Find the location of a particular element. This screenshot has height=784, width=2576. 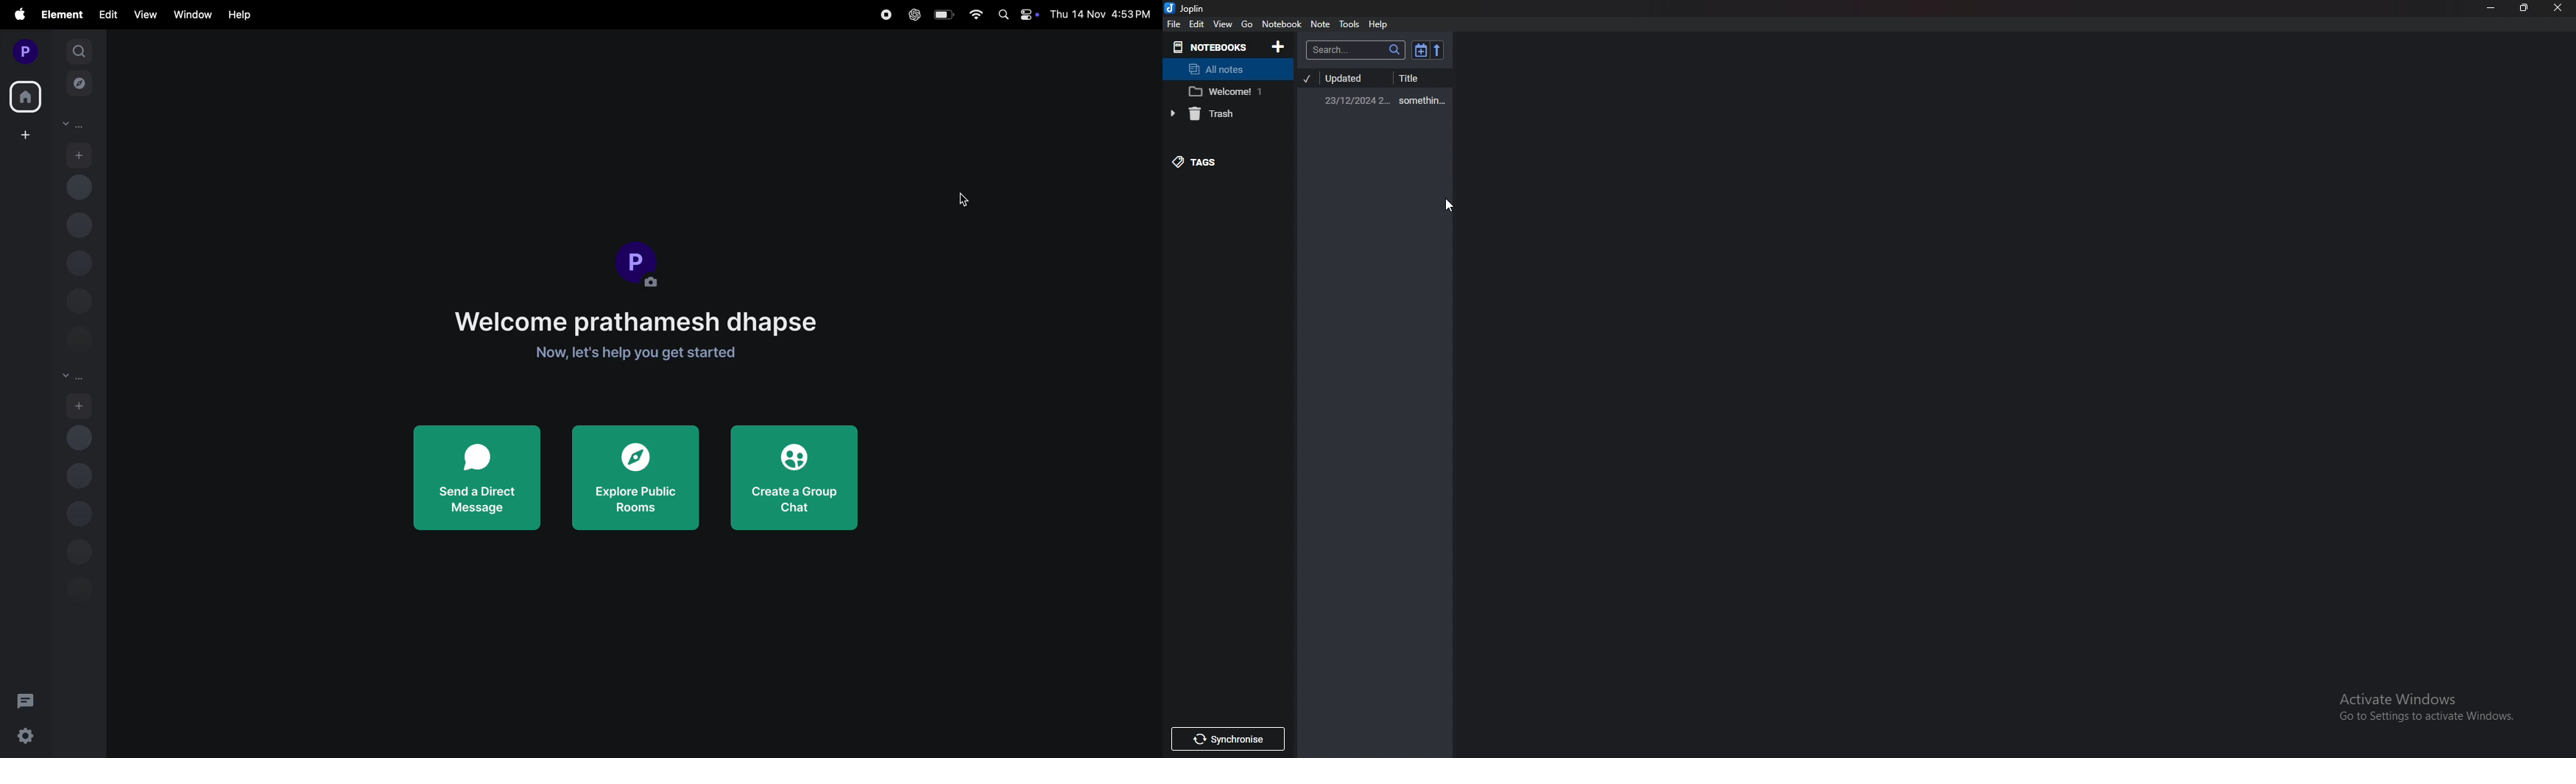

Thu 14 Nov 4:53PM is located at coordinates (1100, 13).